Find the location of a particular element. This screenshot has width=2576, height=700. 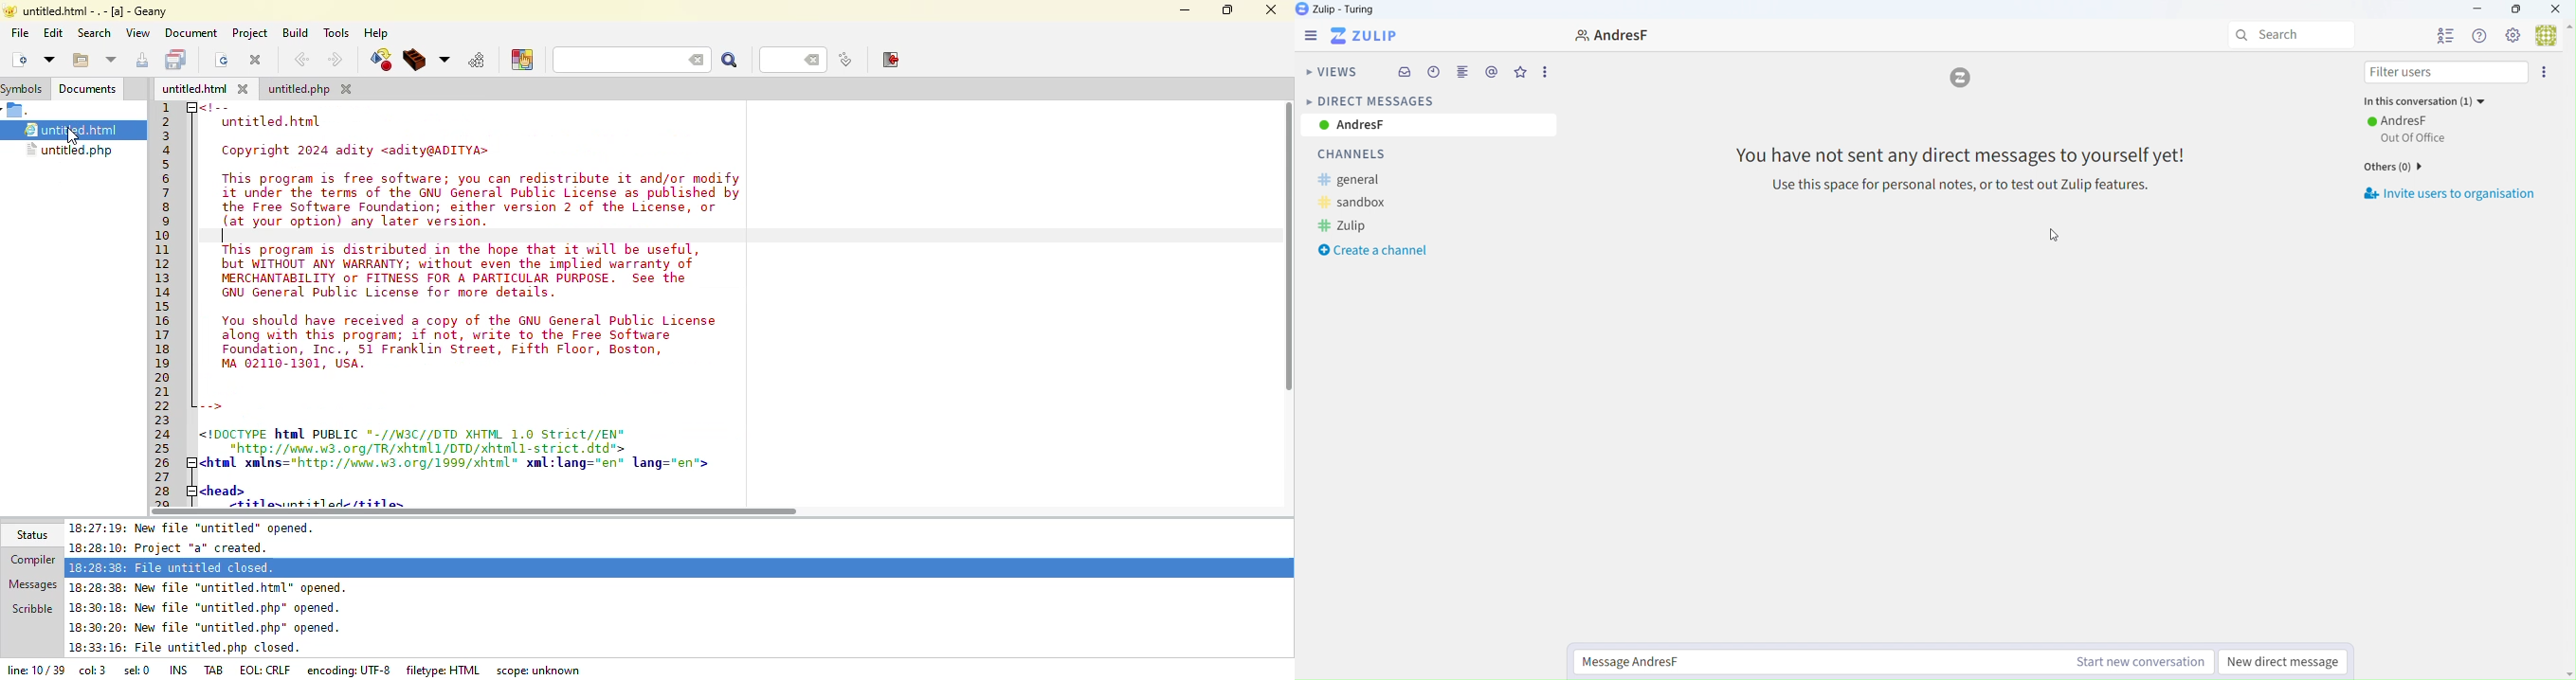

status is located at coordinates (30, 534).